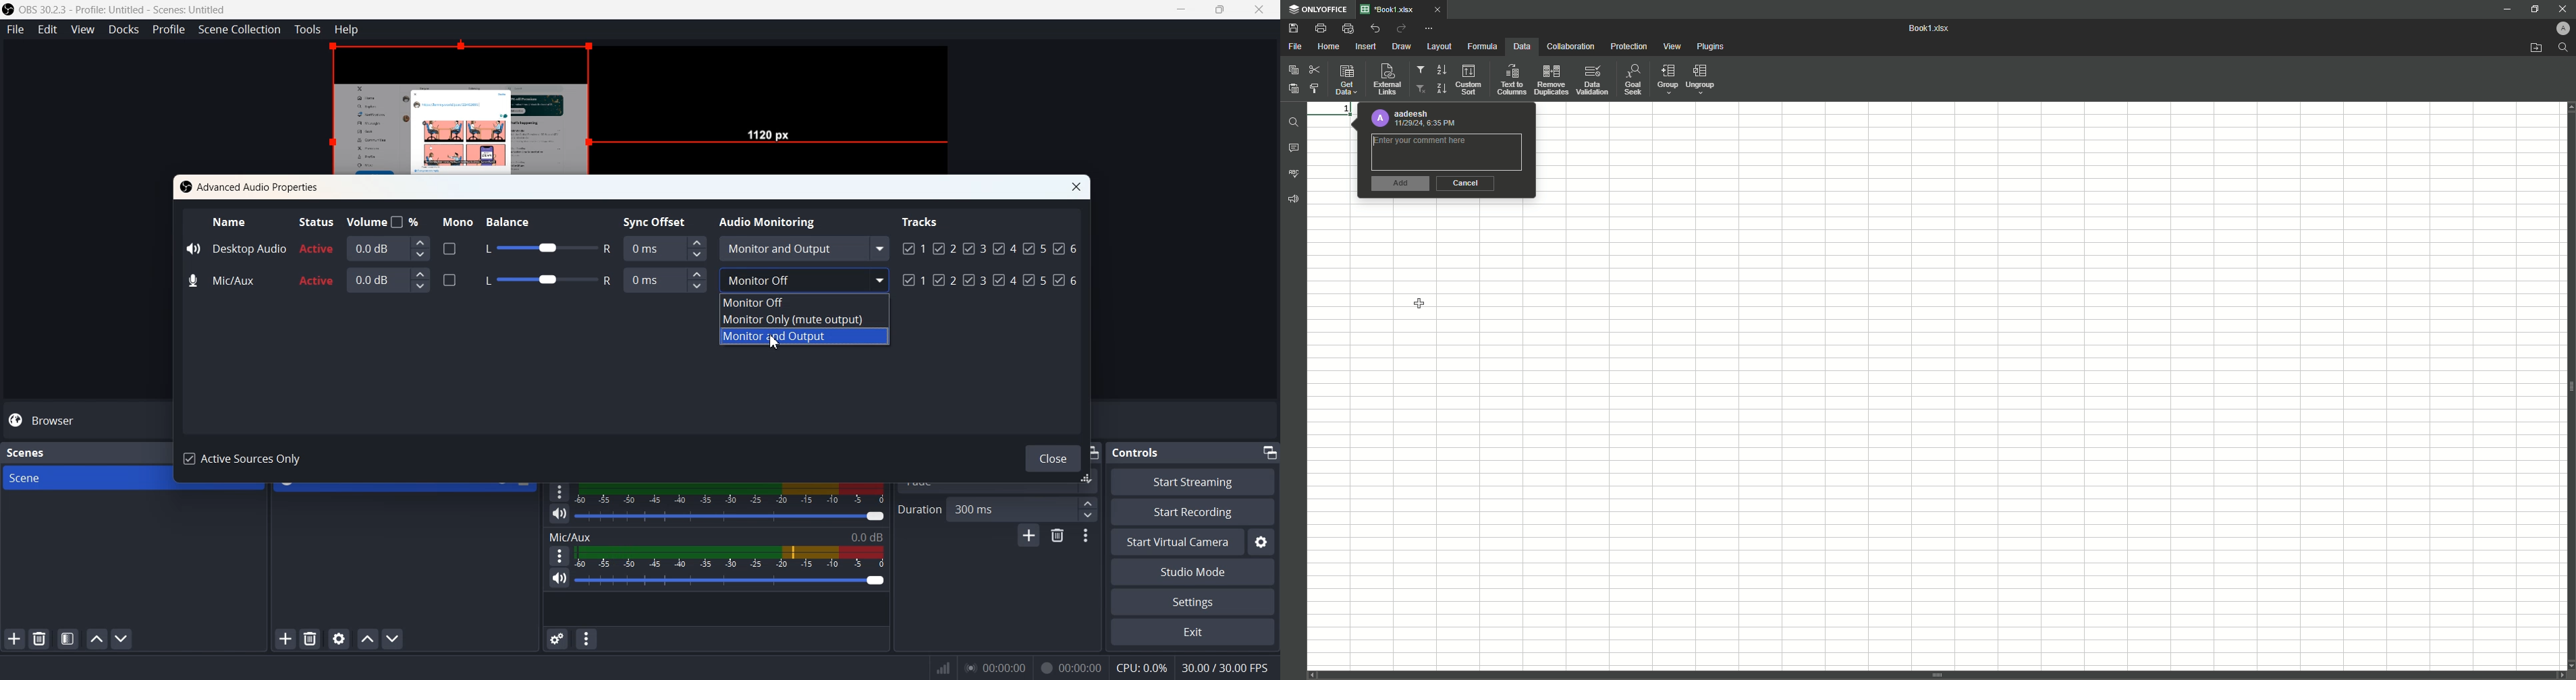  What do you see at coordinates (805, 319) in the screenshot?
I see `Monitor Only (mute output)` at bounding box center [805, 319].